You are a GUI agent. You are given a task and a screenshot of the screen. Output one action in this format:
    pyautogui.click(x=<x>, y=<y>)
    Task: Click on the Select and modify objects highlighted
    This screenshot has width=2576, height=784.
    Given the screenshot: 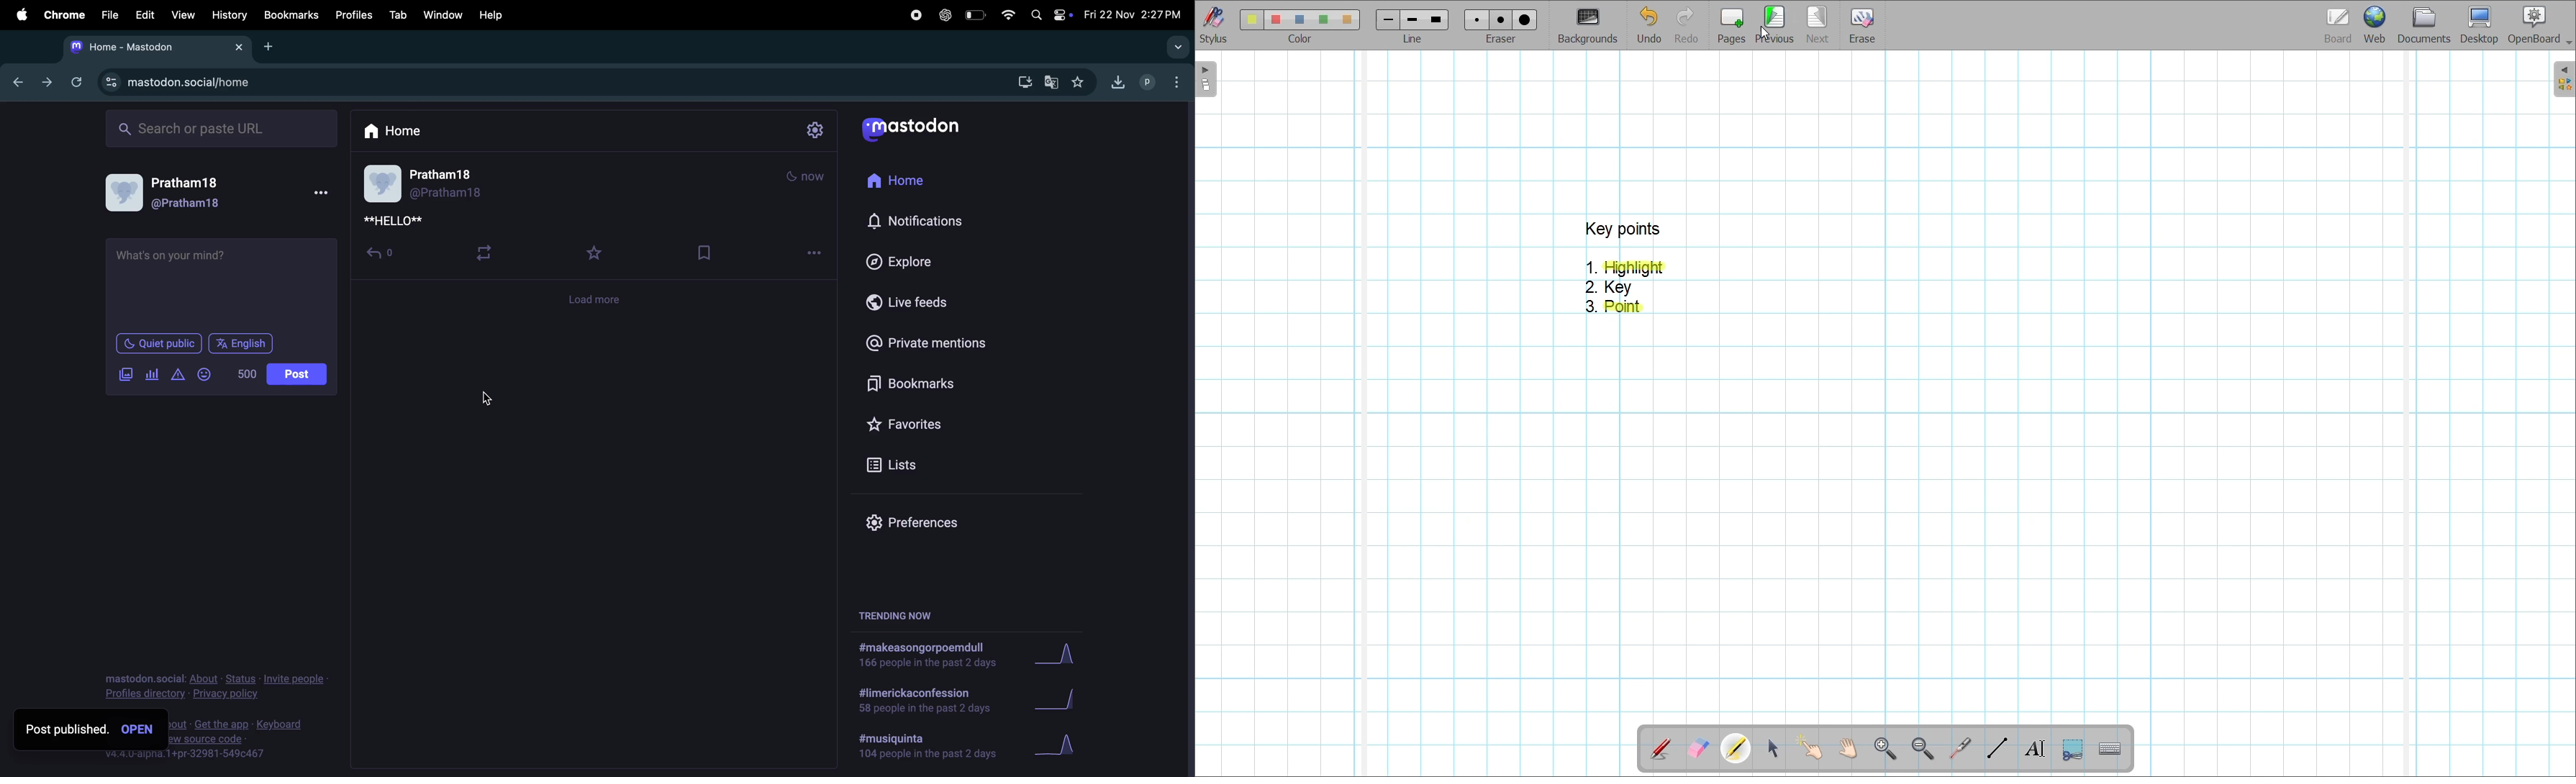 What is the action you would take?
    pyautogui.click(x=1772, y=749)
    